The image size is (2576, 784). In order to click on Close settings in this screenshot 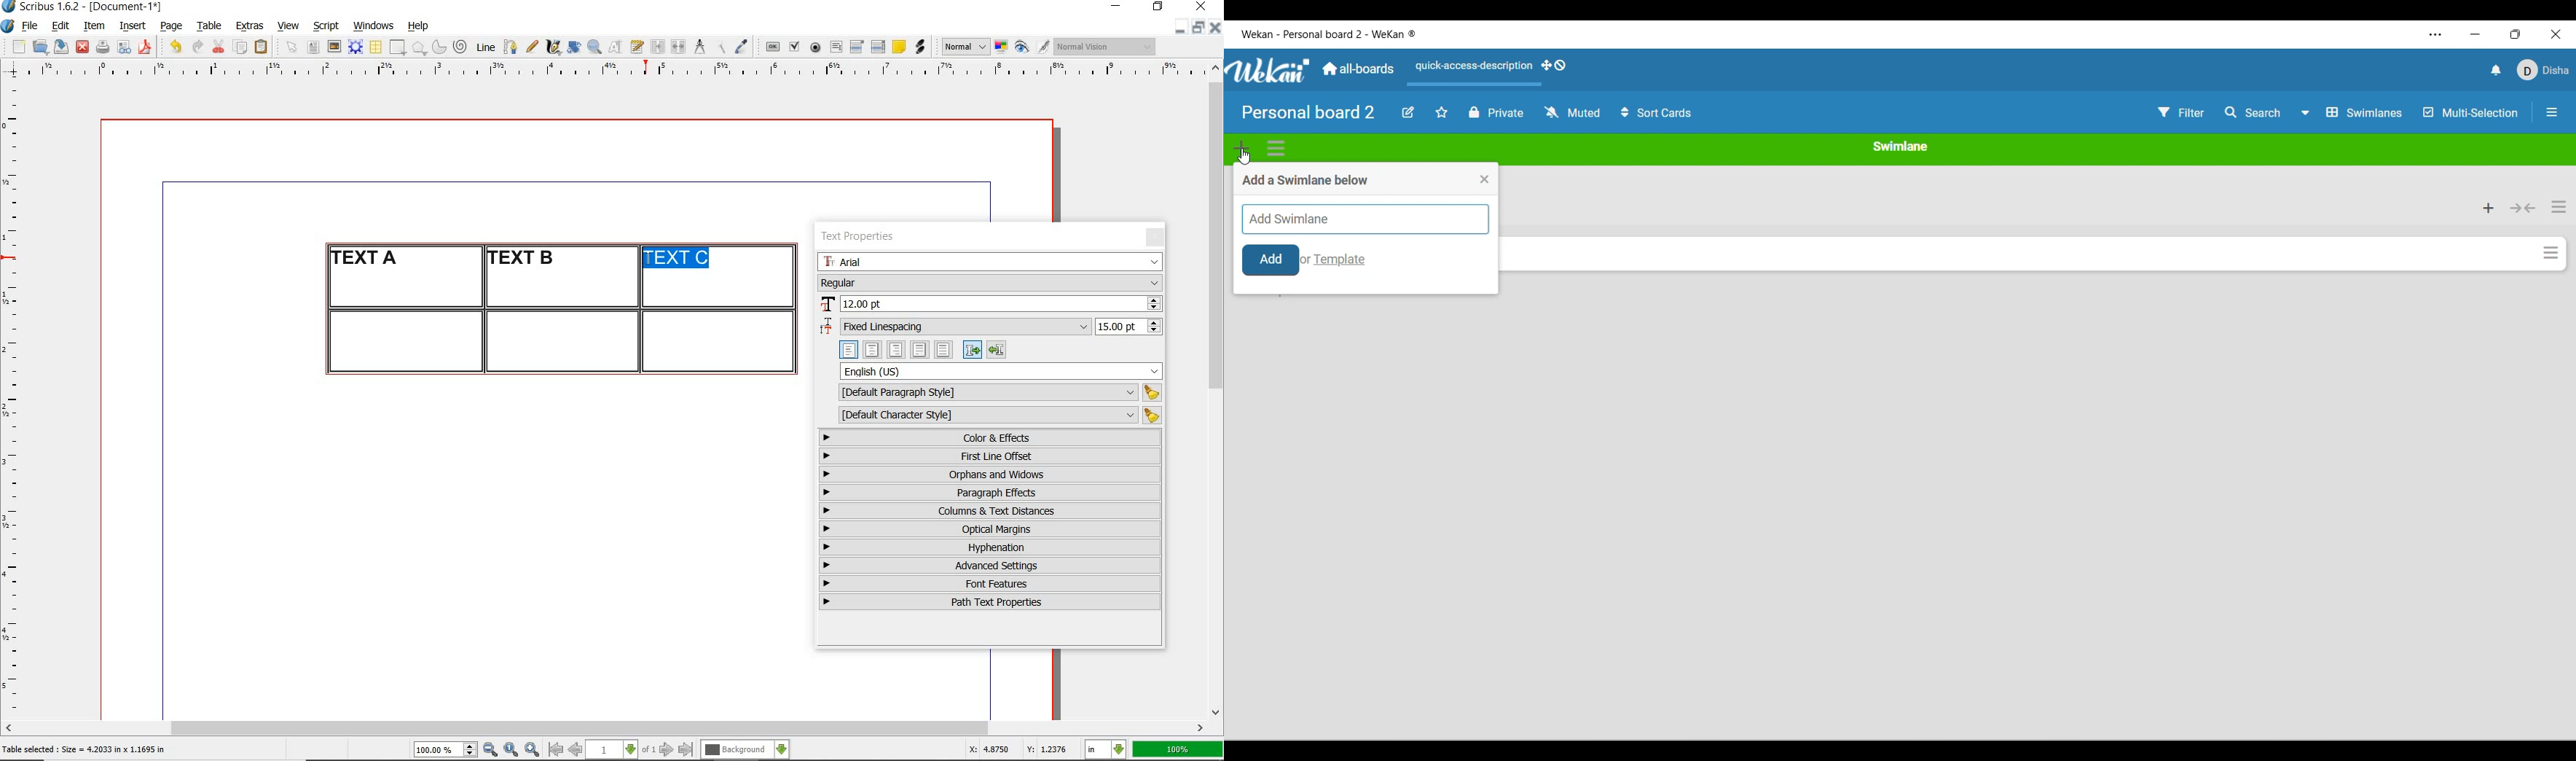, I will do `click(1484, 180)`.